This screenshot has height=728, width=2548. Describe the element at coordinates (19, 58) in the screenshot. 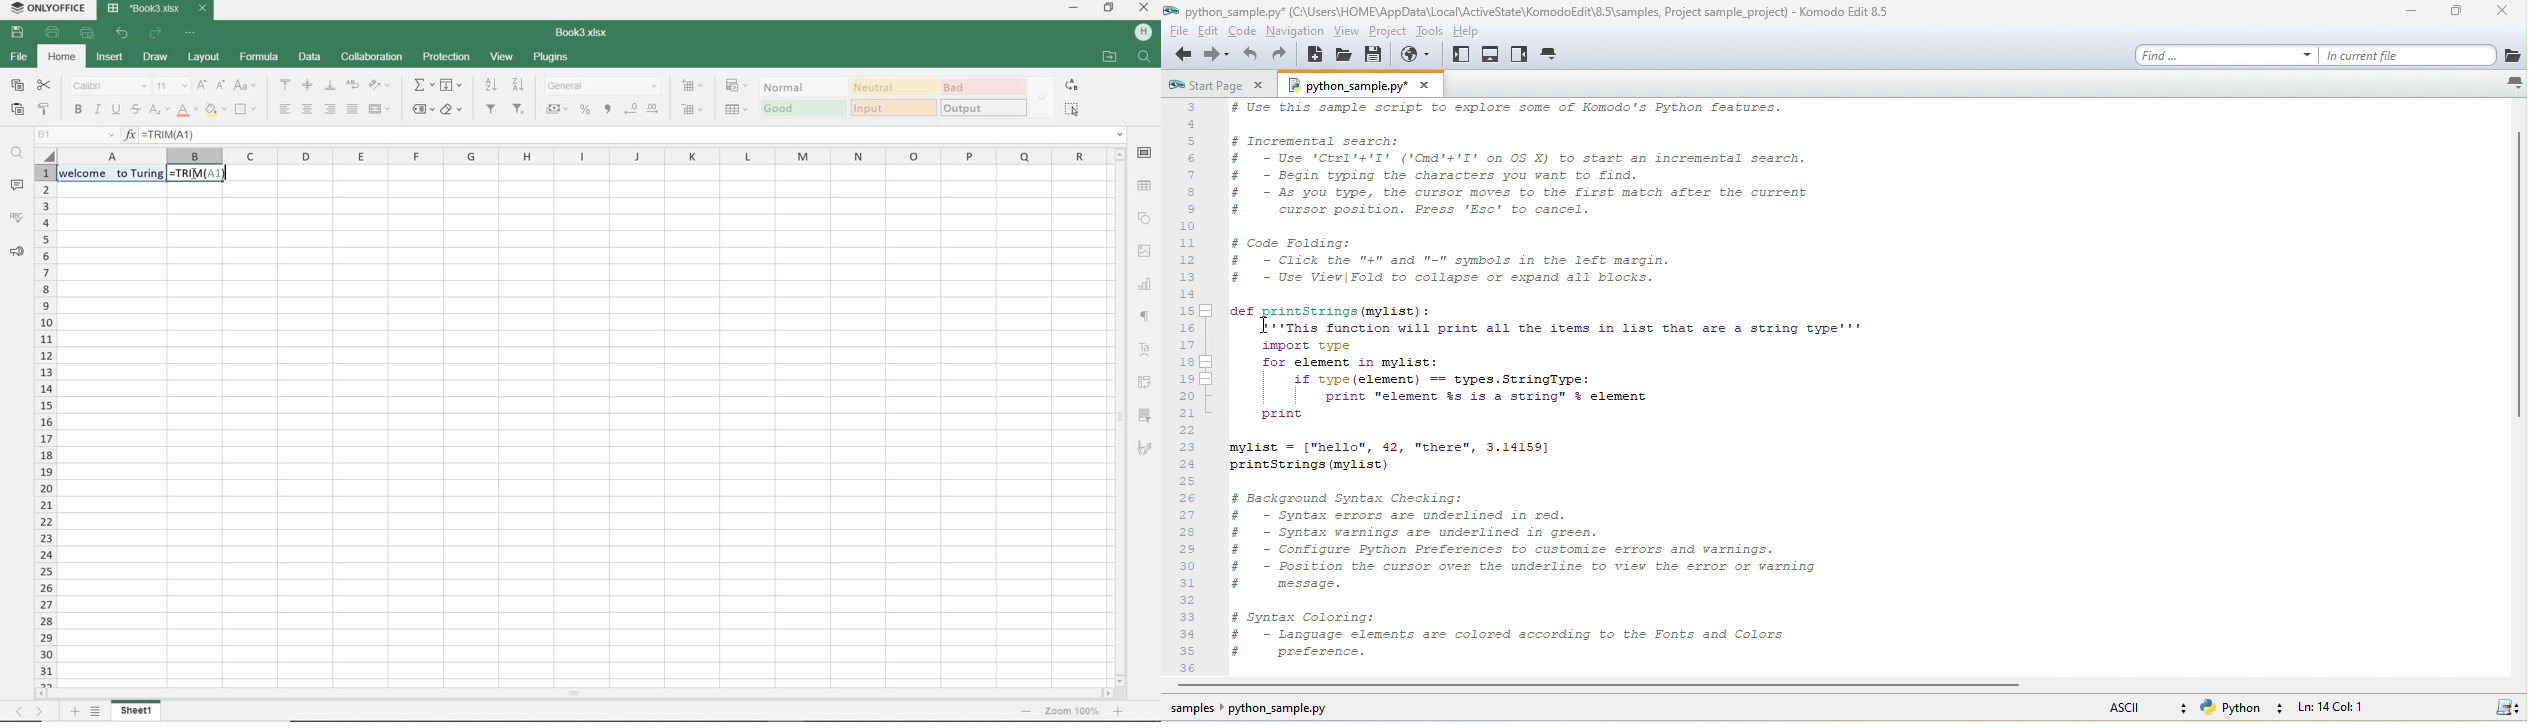

I see `file` at that location.